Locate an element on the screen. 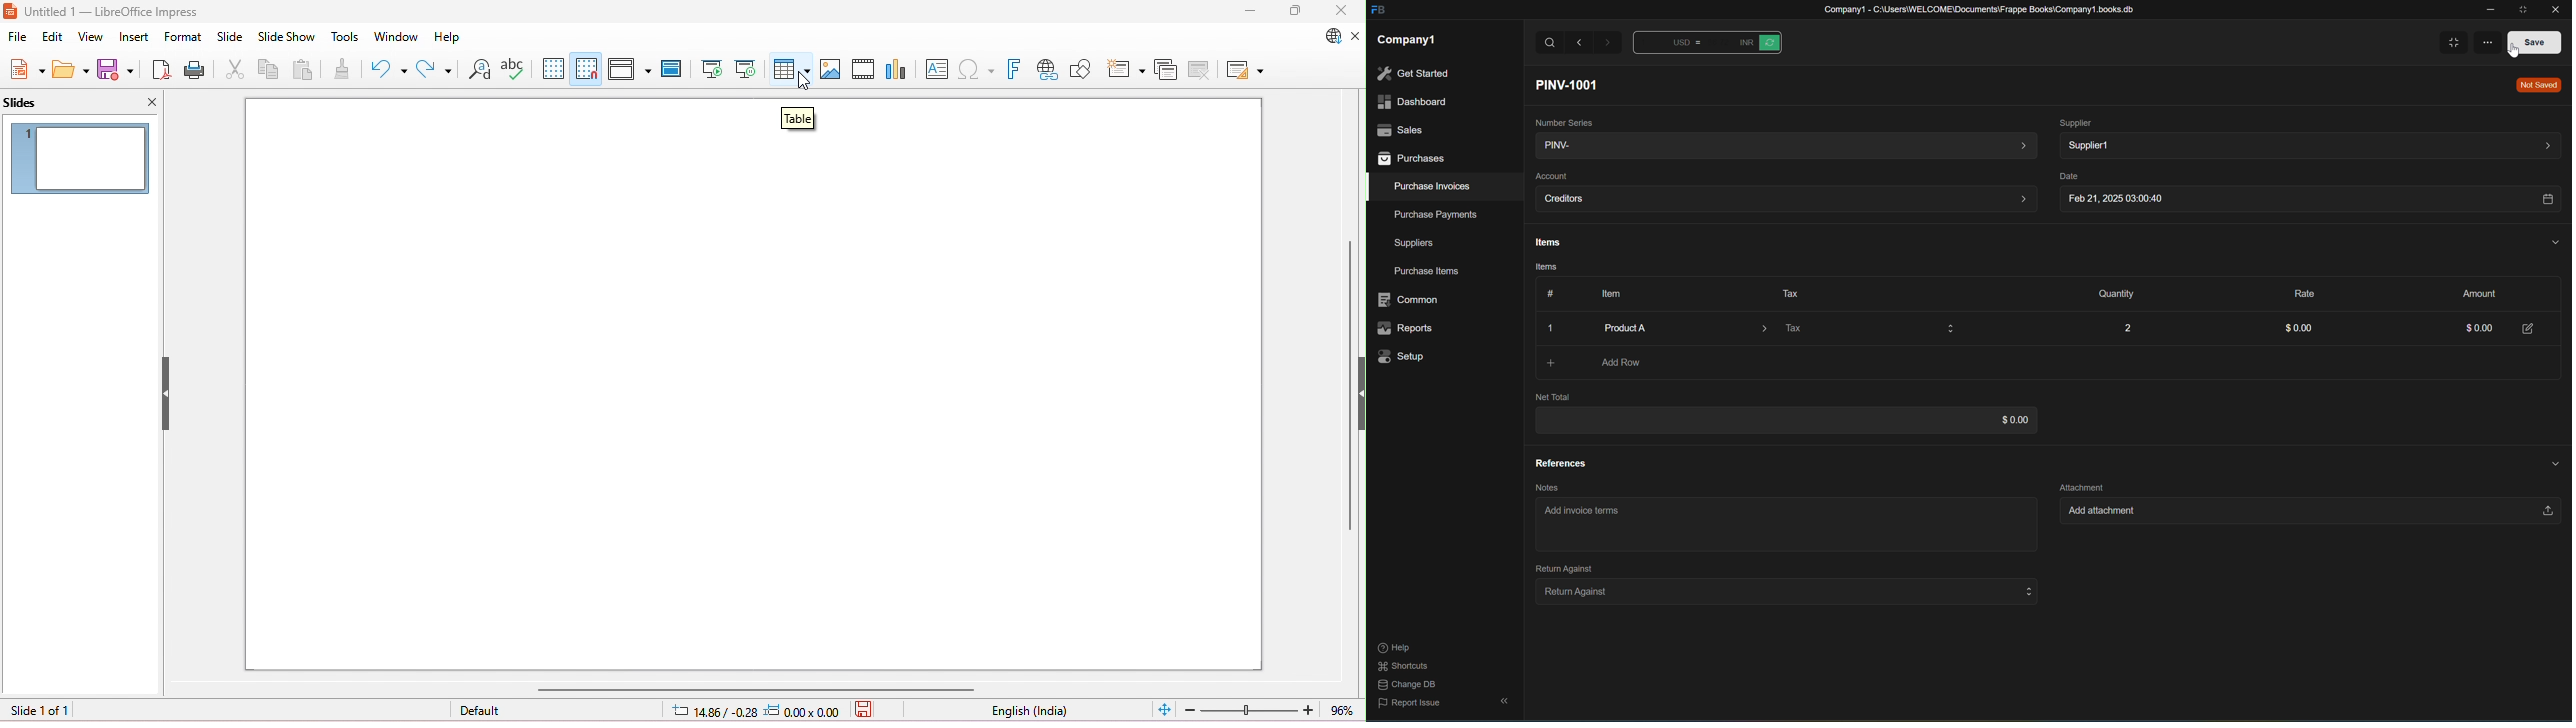 Image resolution: width=2576 pixels, height=728 pixels. save is located at coordinates (116, 69).